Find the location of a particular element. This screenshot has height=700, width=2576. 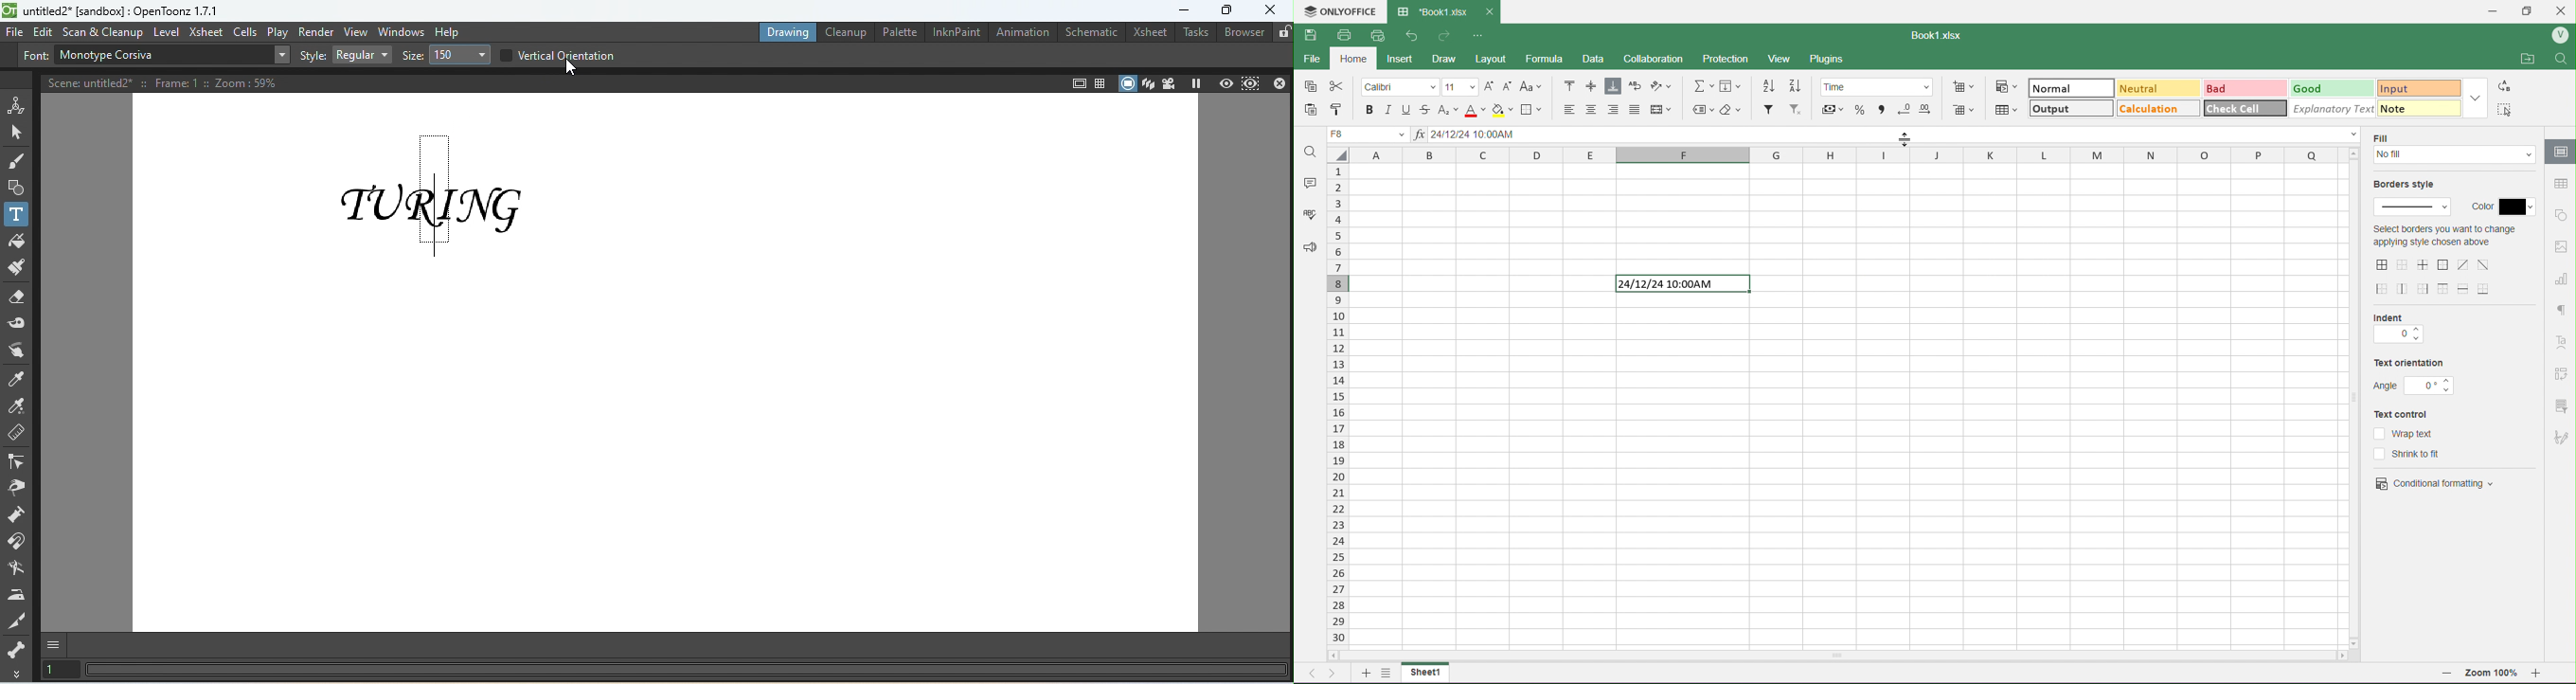

Collaboration is located at coordinates (1662, 59).